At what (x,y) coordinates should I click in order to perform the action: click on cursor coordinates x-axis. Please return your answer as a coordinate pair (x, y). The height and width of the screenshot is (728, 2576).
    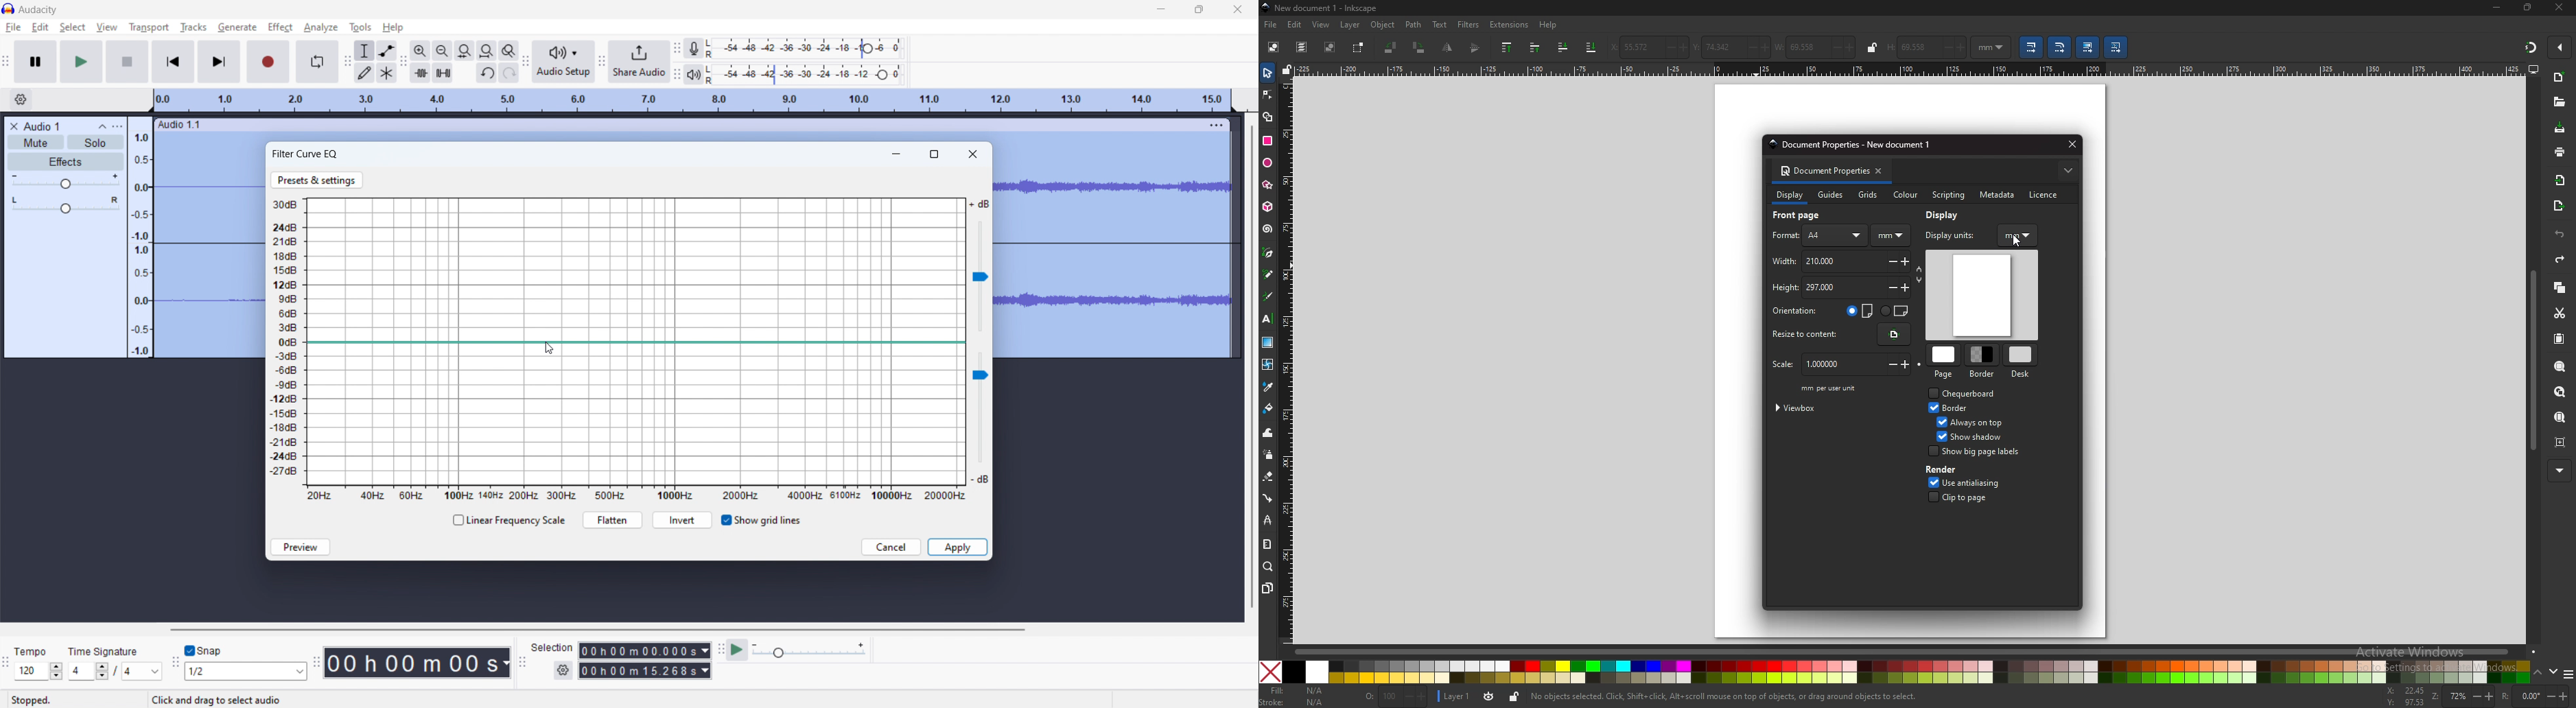
    Looking at the image, I should click on (2403, 692).